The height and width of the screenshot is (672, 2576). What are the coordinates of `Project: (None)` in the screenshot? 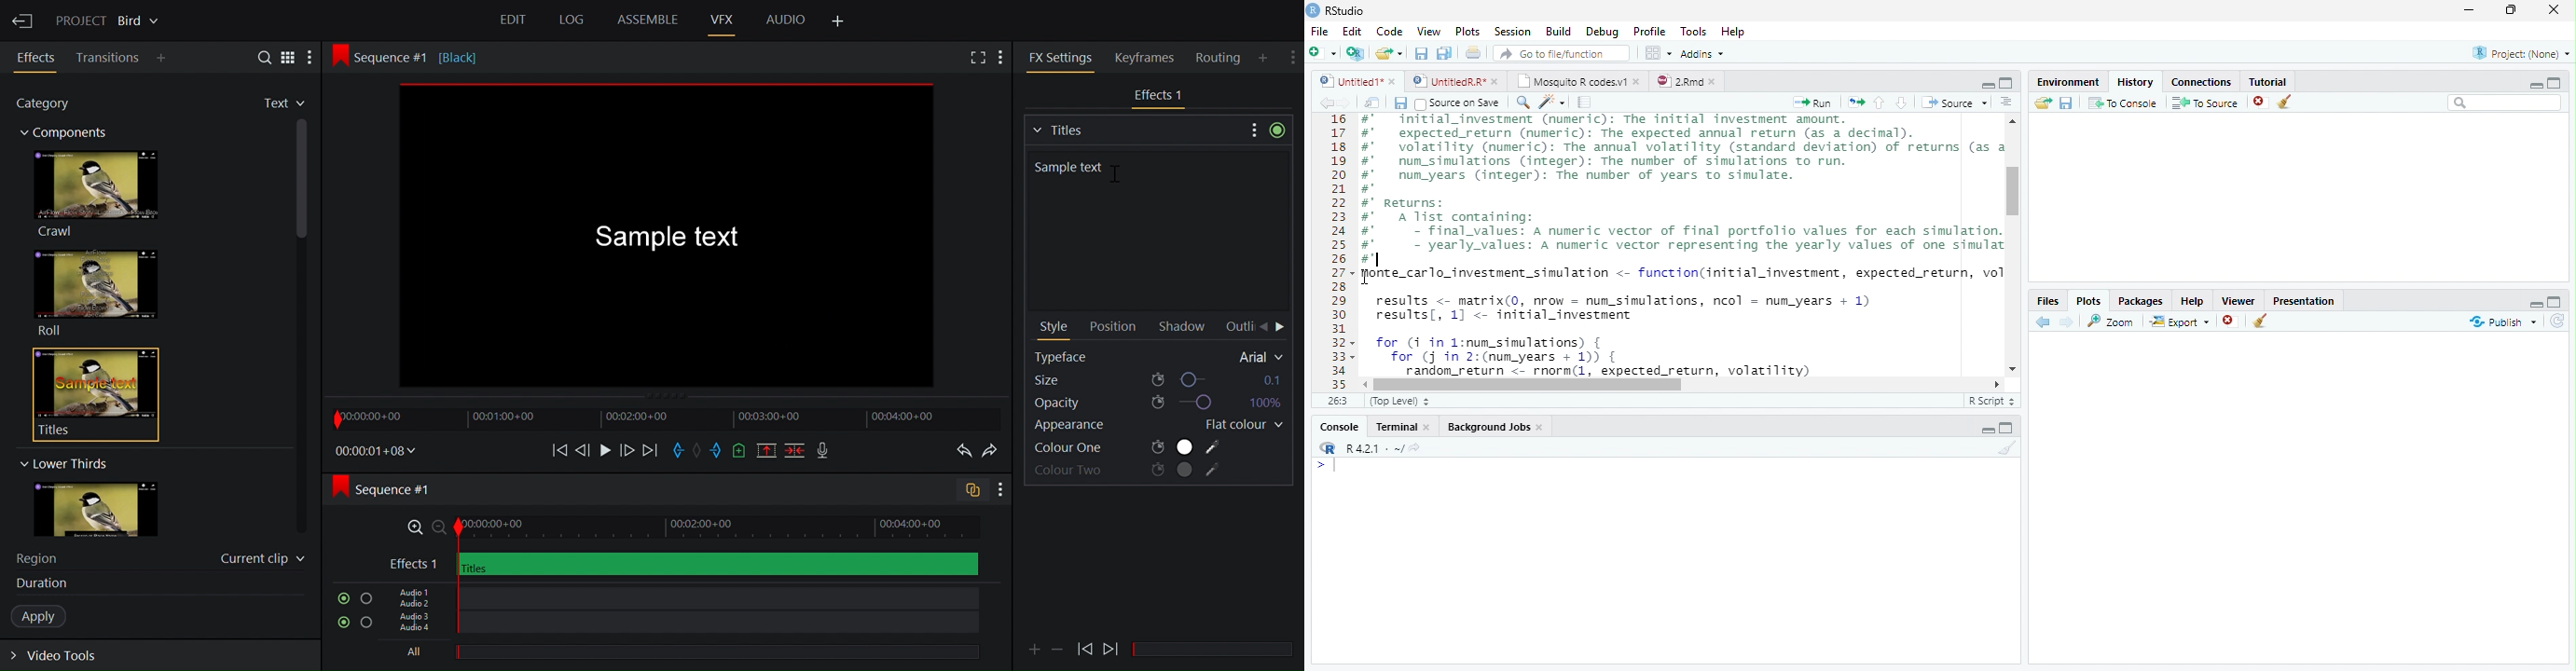 It's located at (2517, 54).